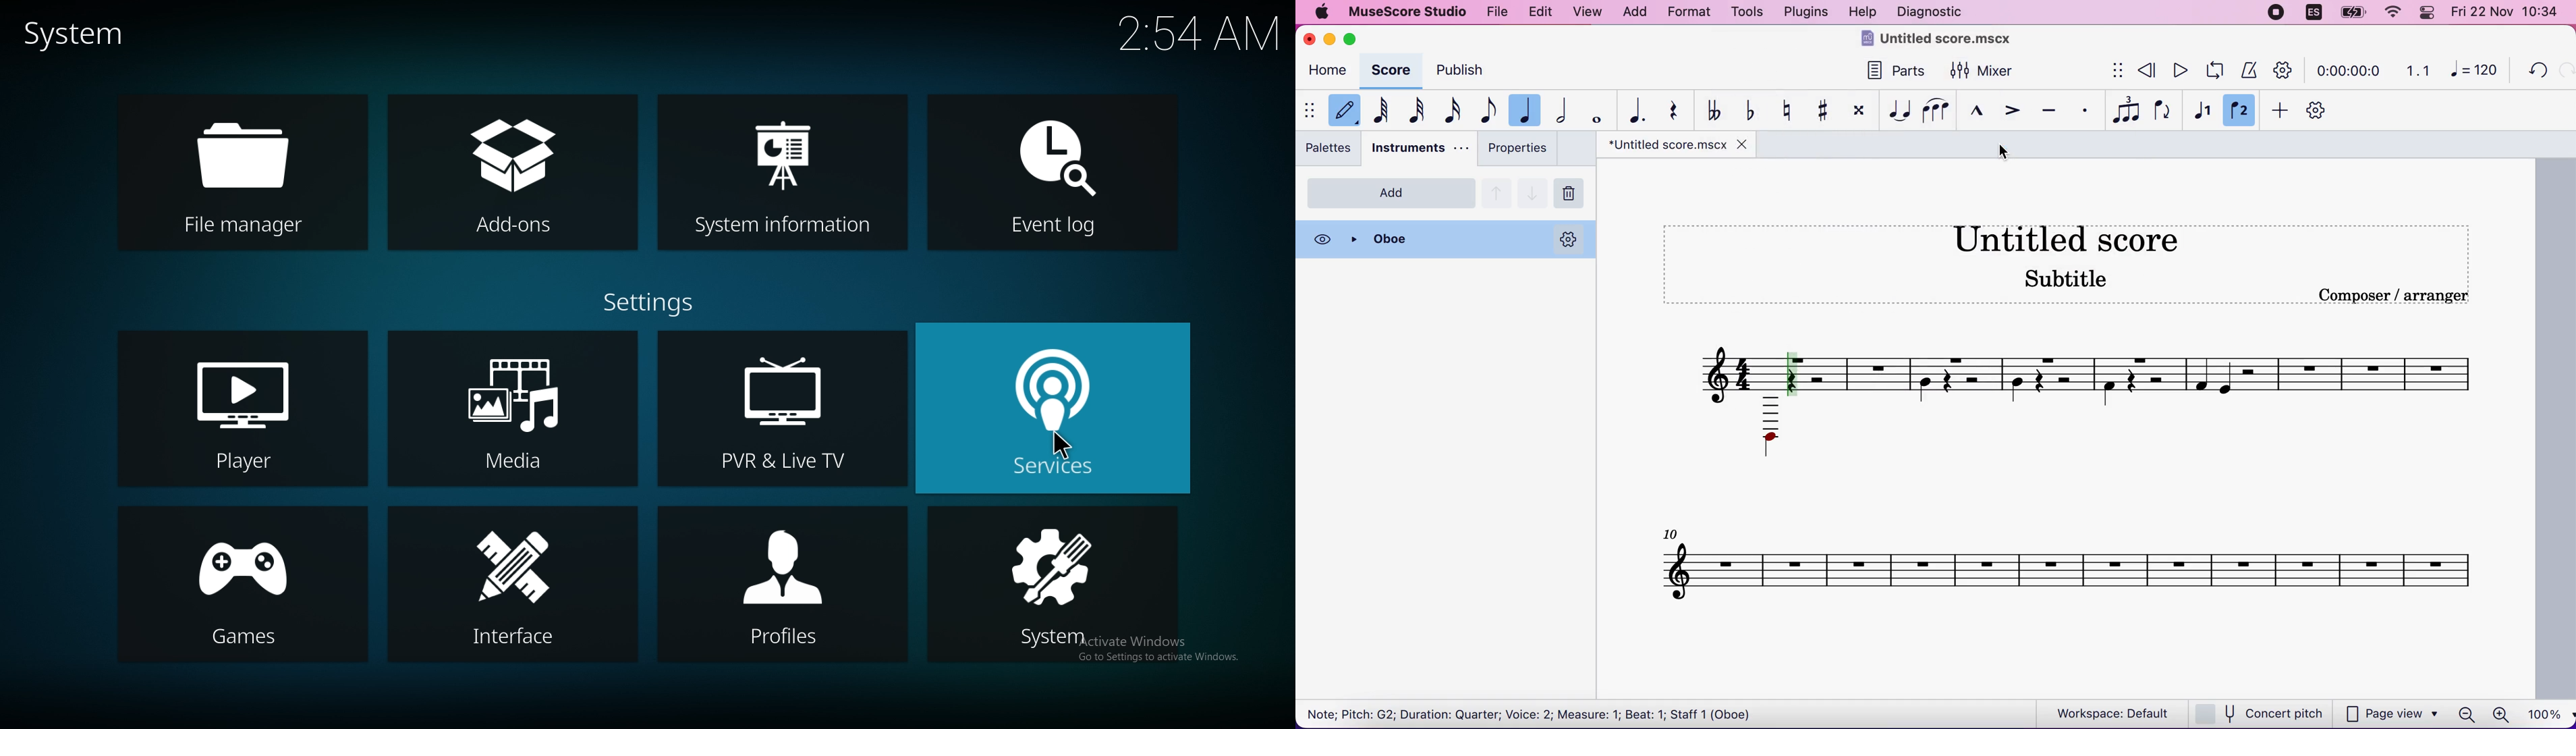 The height and width of the screenshot is (756, 2576). I want to click on page view, so click(2393, 713).